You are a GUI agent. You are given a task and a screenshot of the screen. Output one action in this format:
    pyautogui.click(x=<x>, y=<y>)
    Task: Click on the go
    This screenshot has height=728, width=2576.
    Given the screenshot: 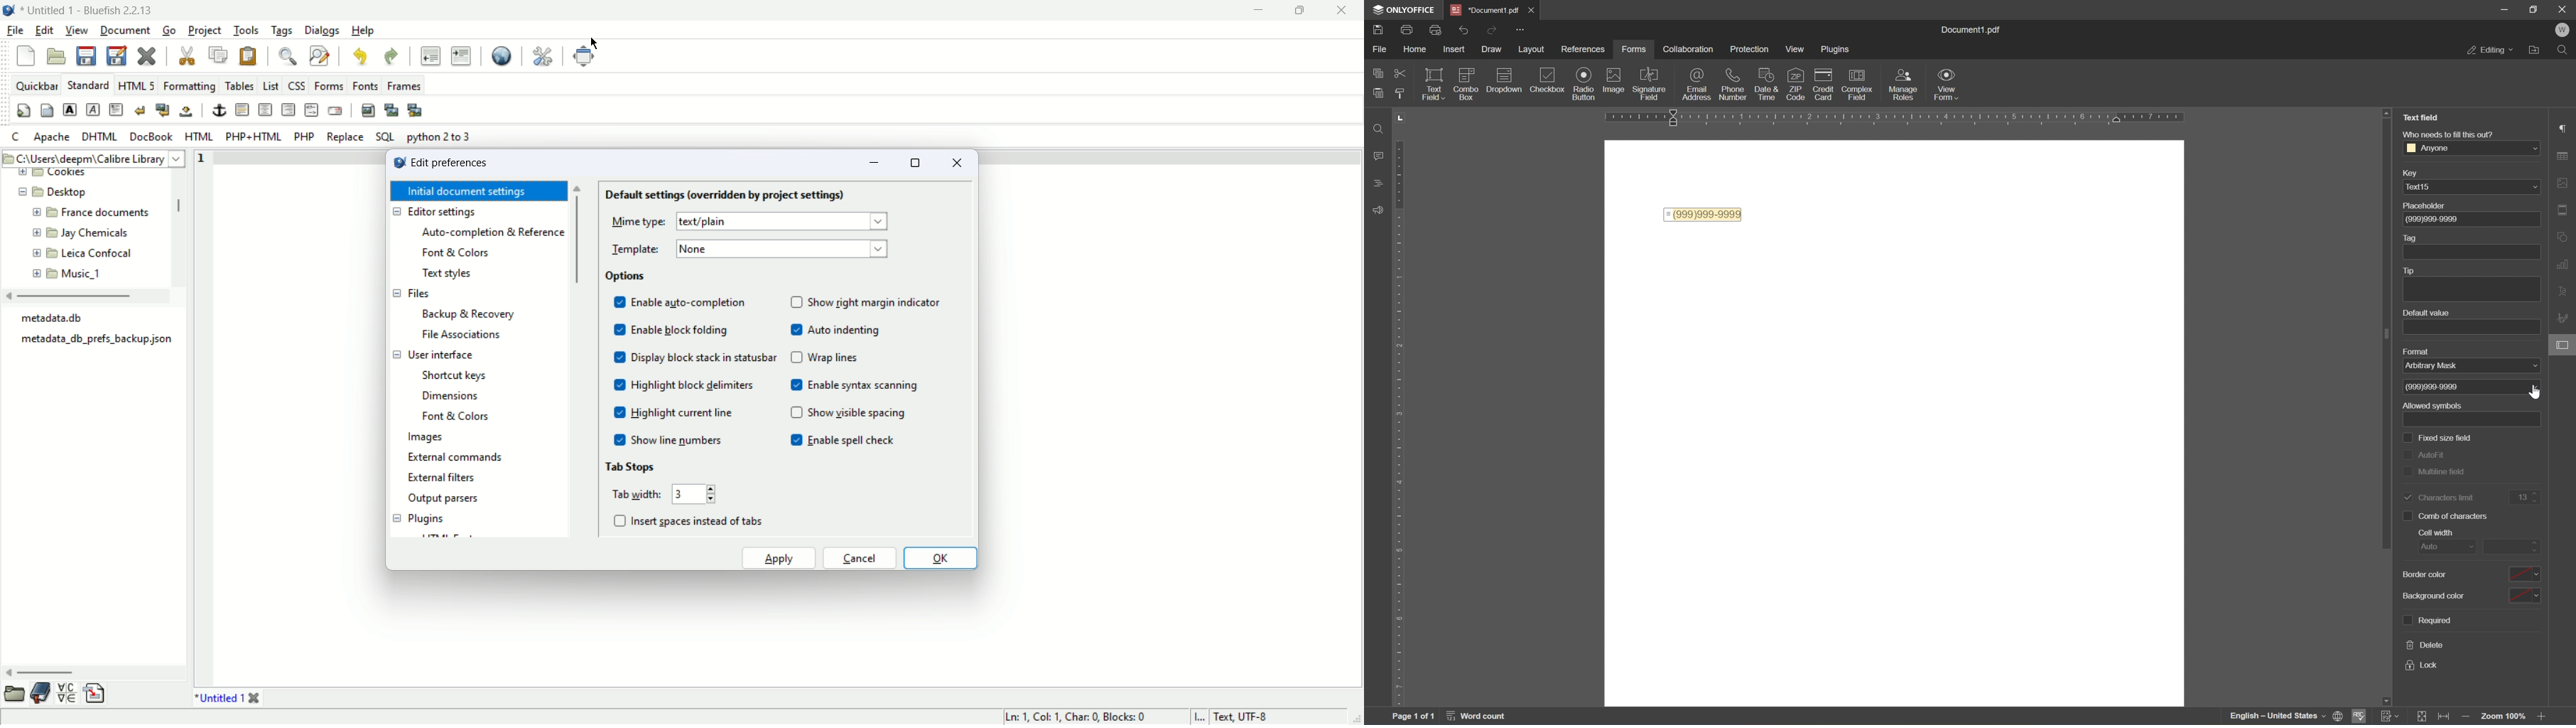 What is the action you would take?
    pyautogui.click(x=170, y=31)
    